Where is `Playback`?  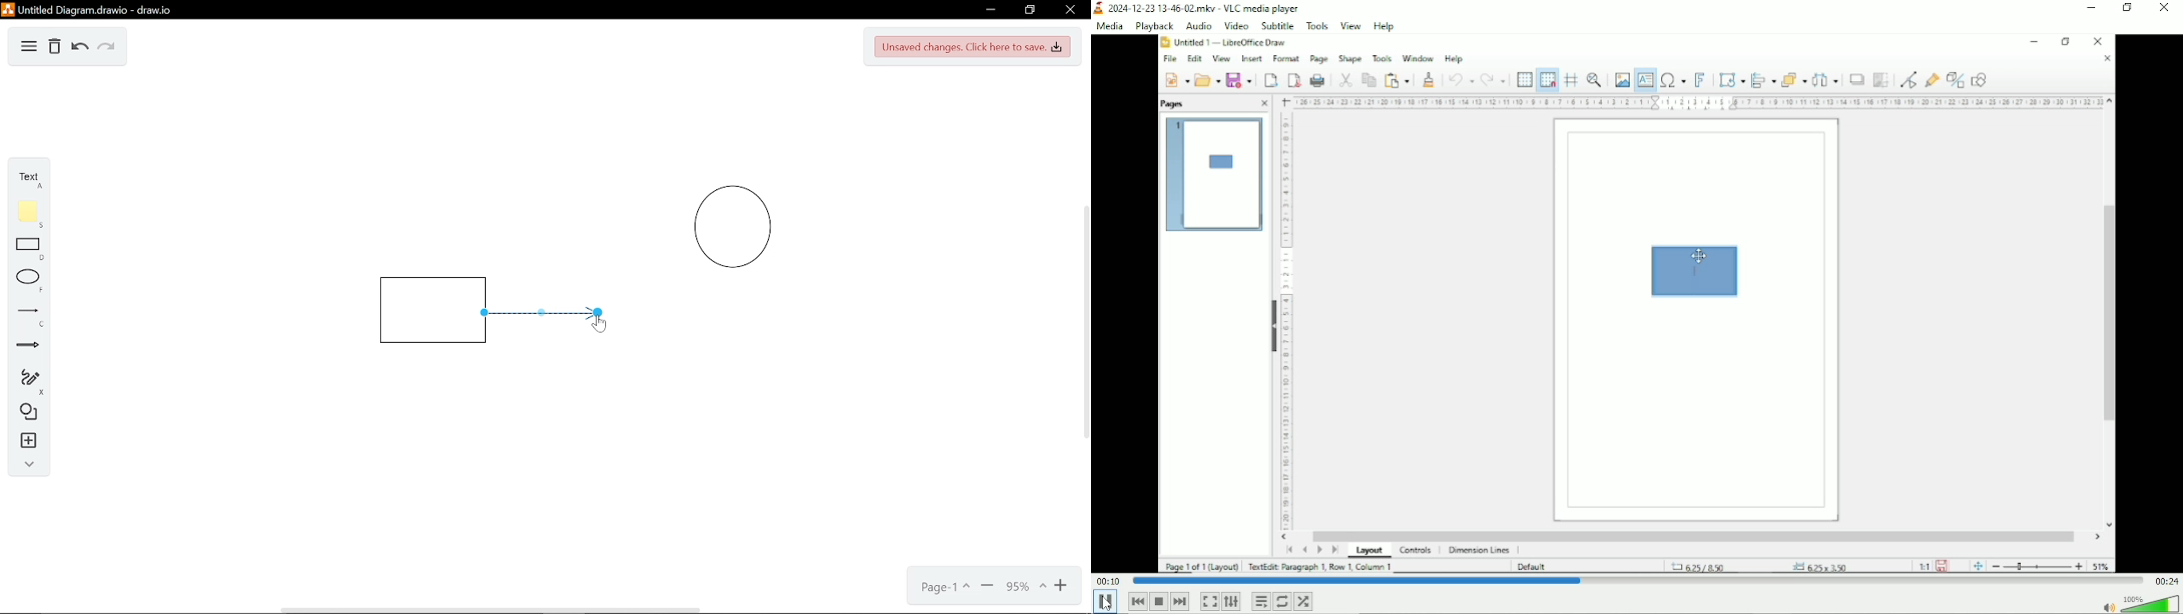 Playback is located at coordinates (1153, 26).